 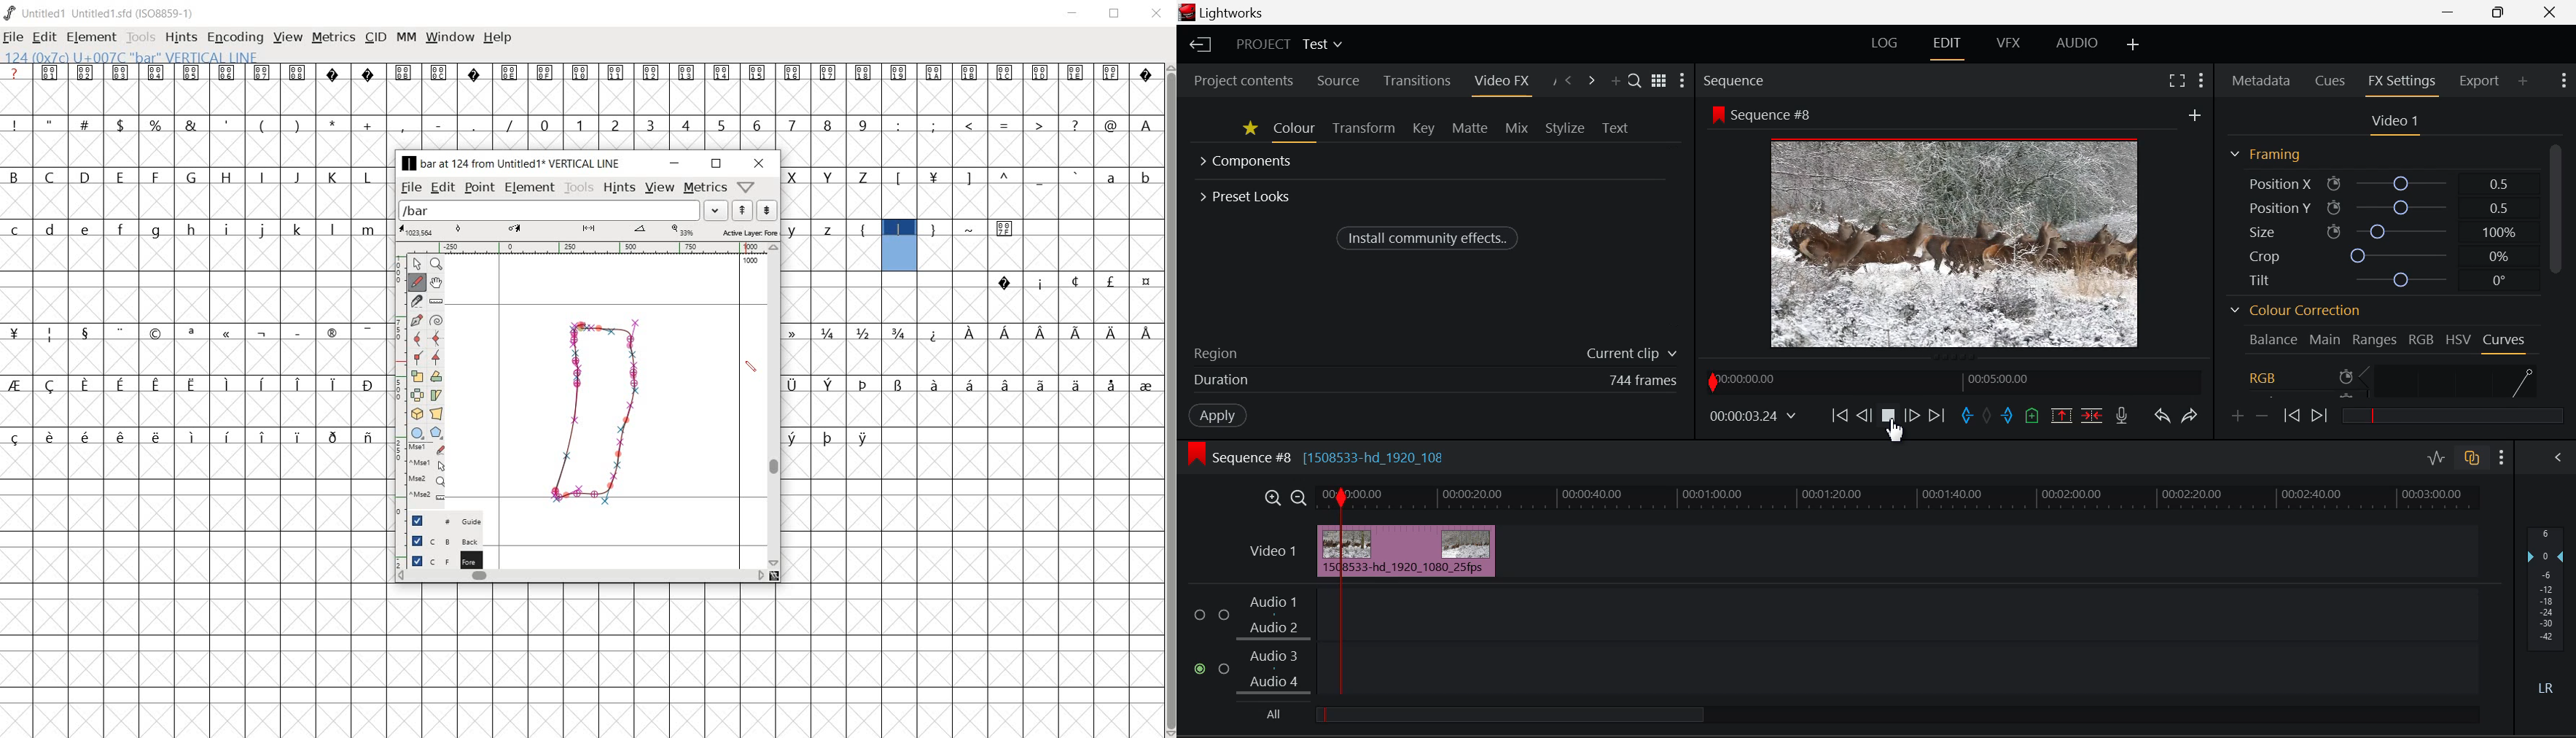 I want to click on tools, so click(x=577, y=187).